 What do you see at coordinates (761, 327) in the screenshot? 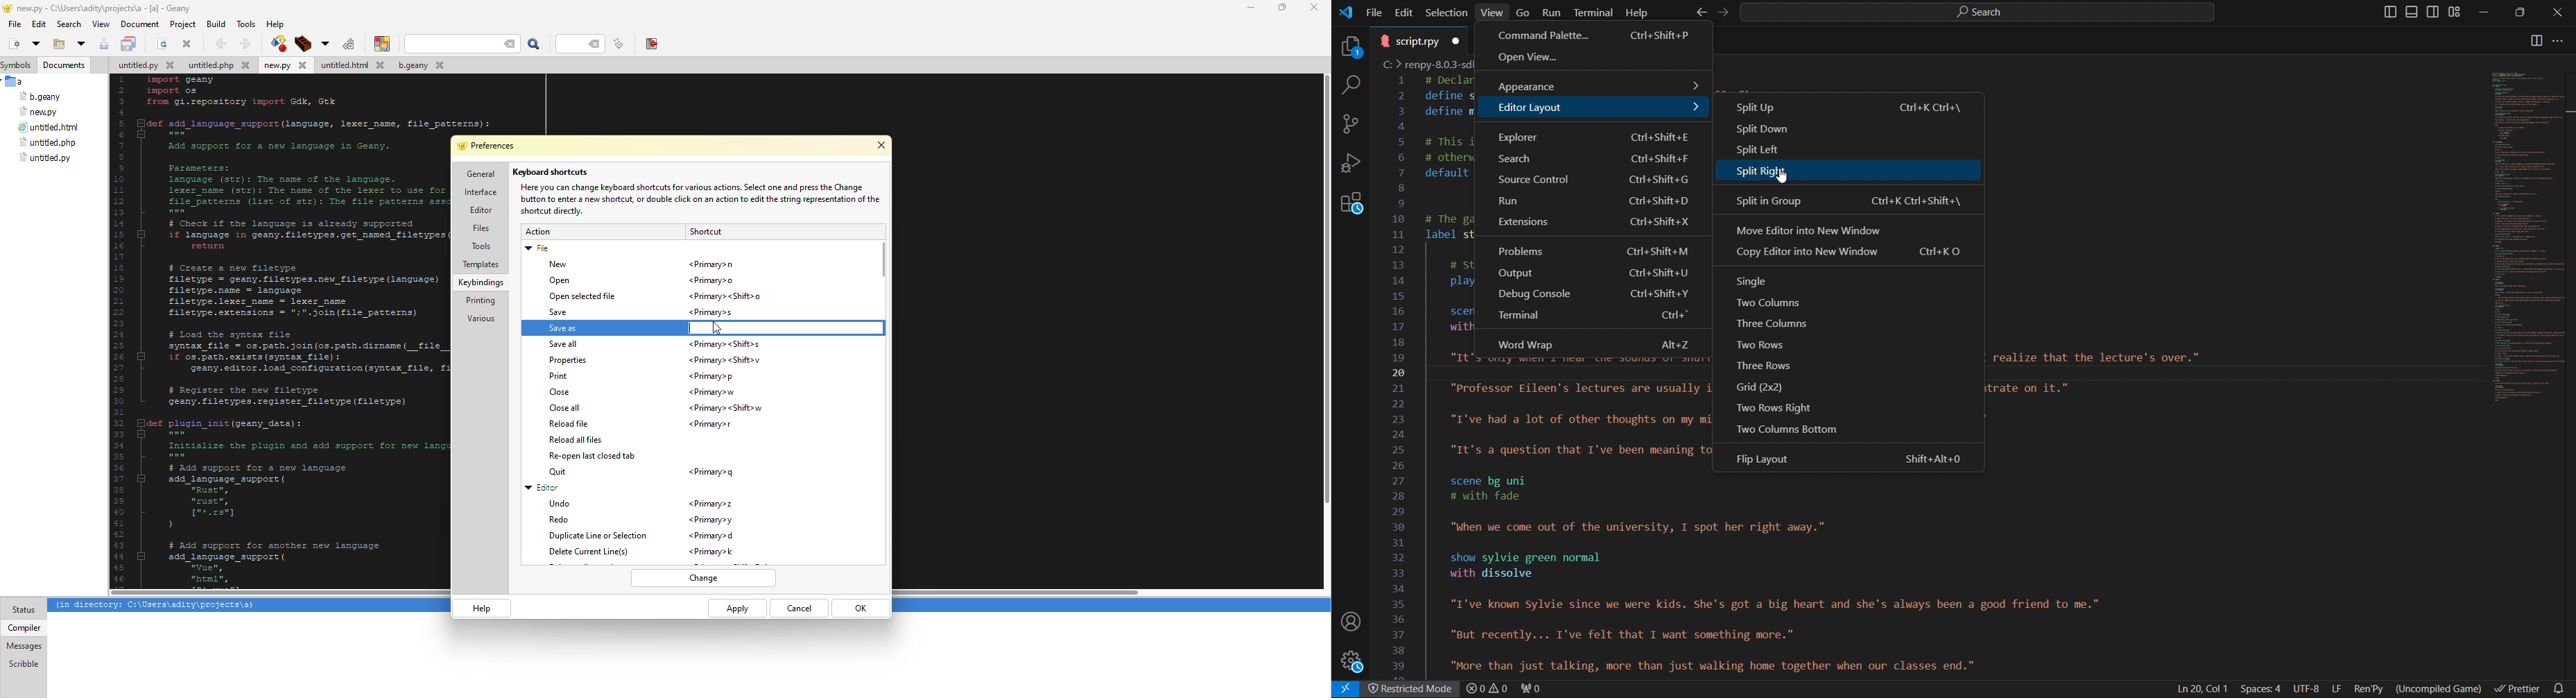
I see `typing shortcut` at bounding box center [761, 327].